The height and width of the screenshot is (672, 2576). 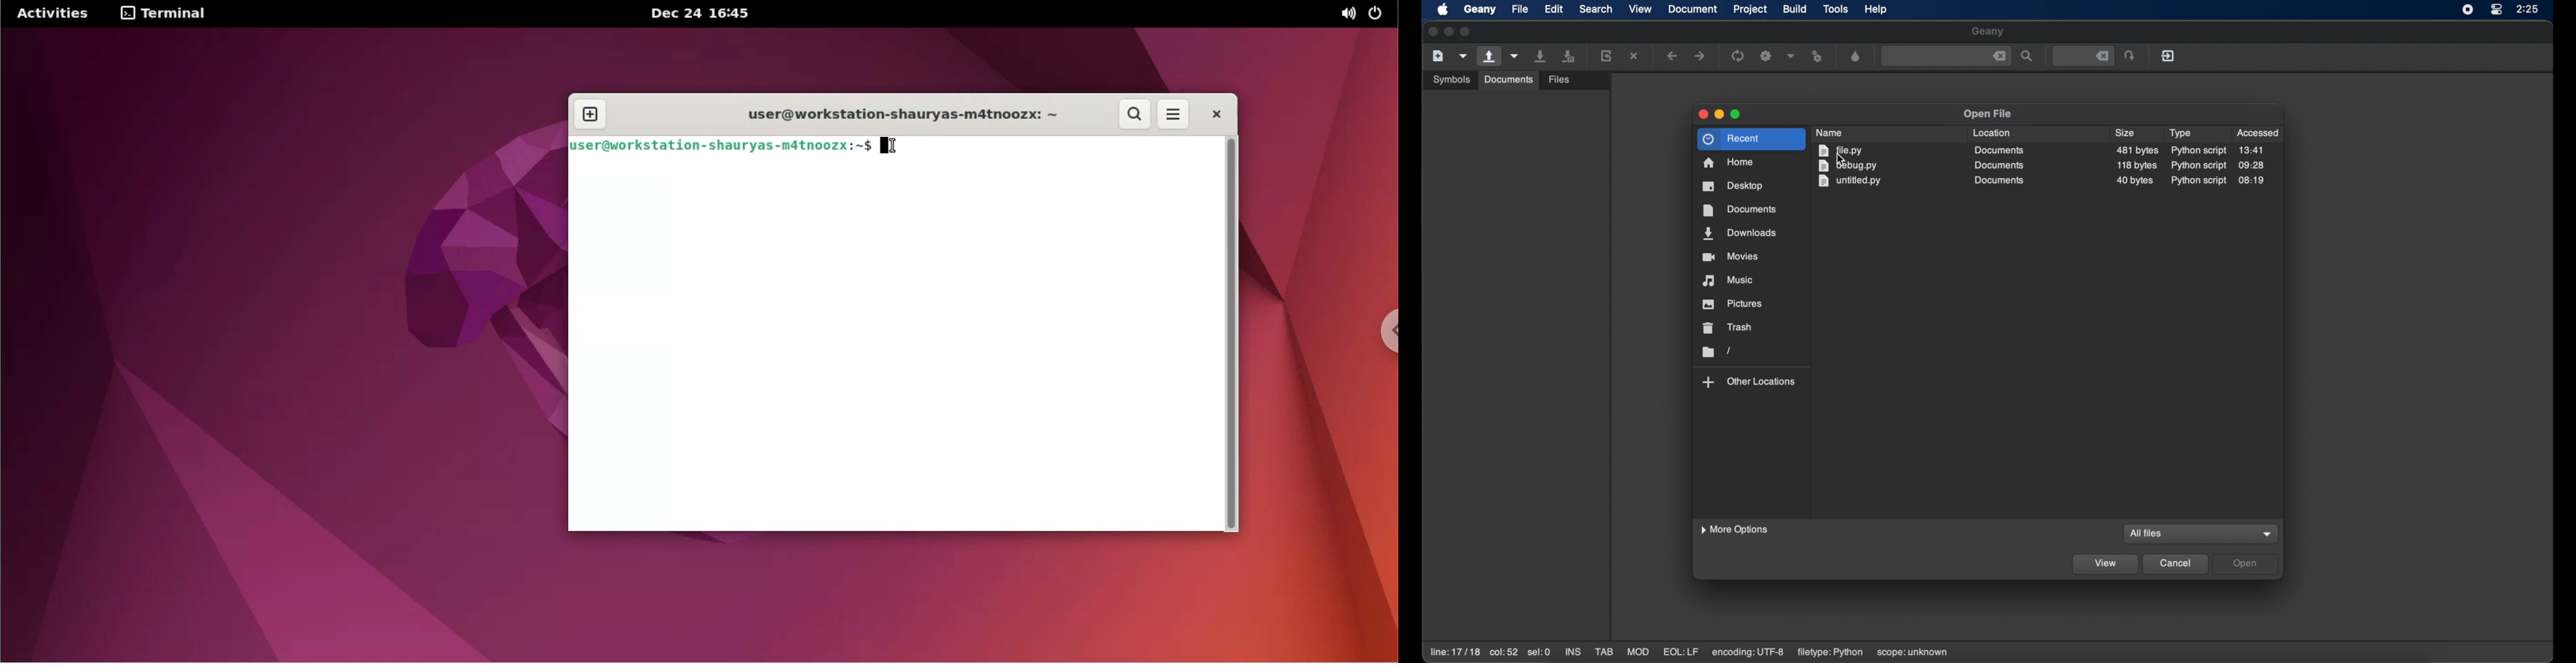 What do you see at coordinates (1701, 56) in the screenshot?
I see `navigate forward a location` at bounding box center [1701, 56].